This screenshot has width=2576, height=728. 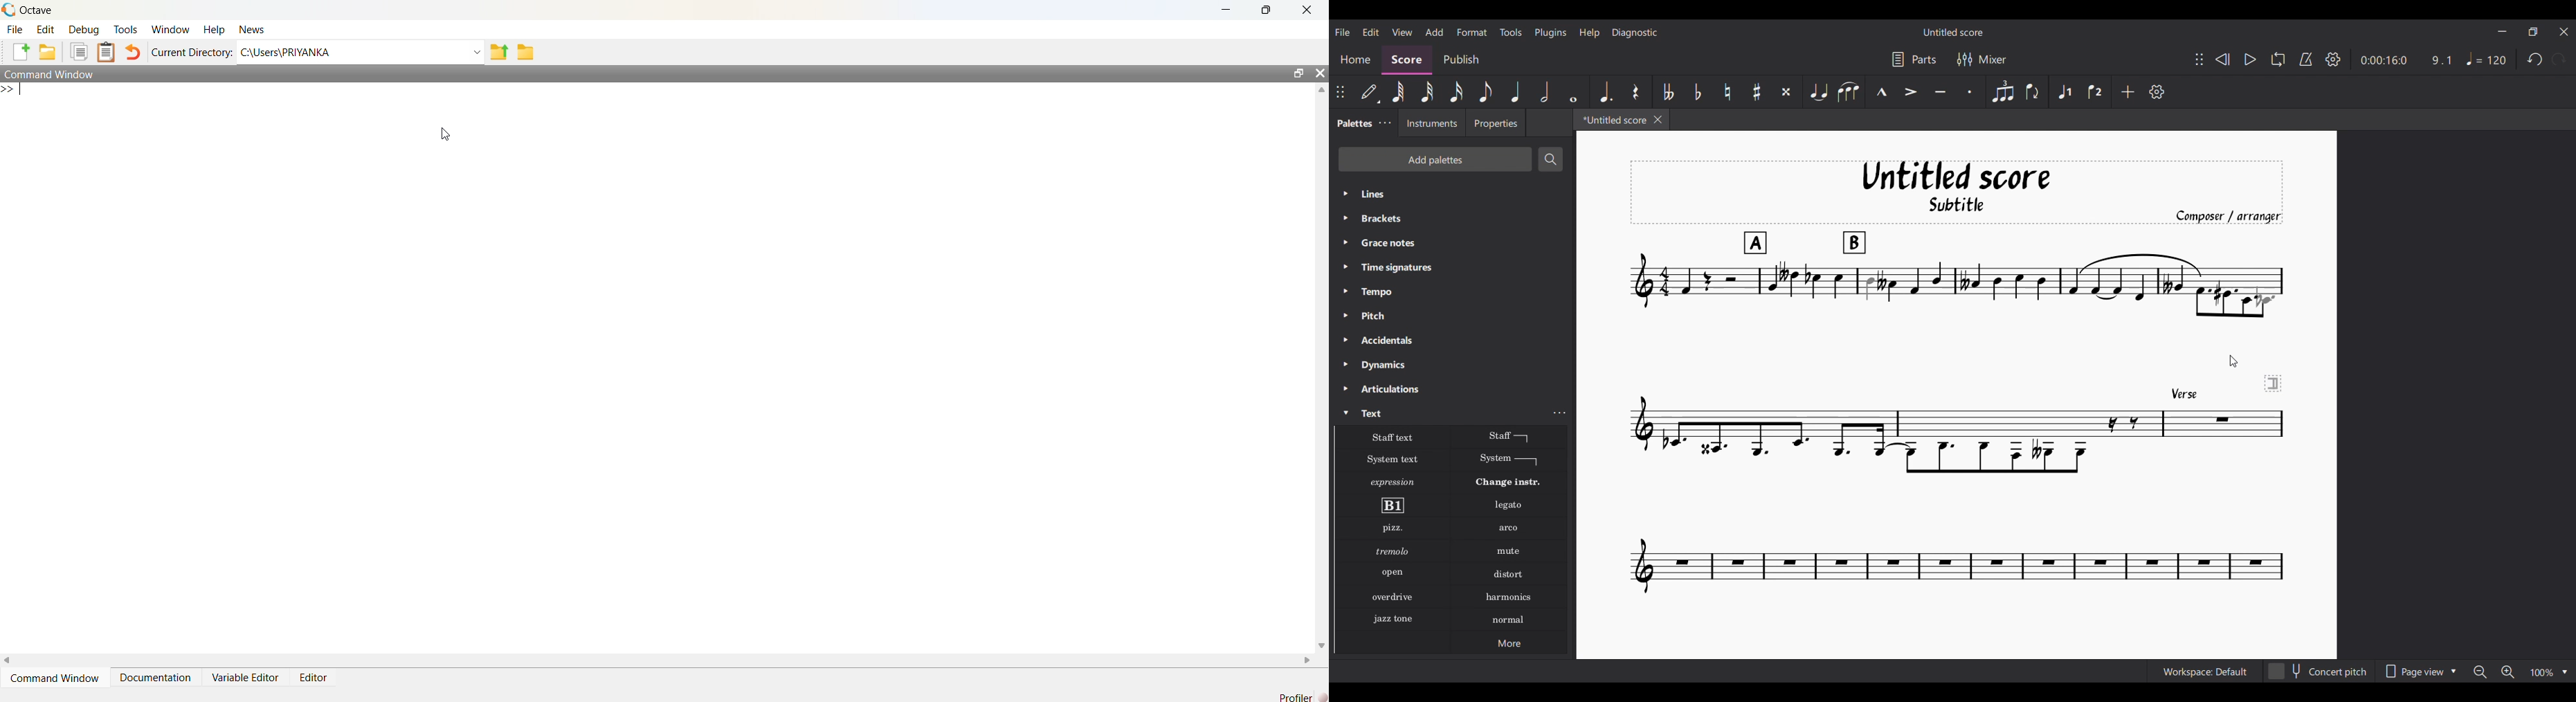 What do you see at coordinates (1472, 32) in the screenshot?
I see `Format menu` at bounding box center [1472, 32].